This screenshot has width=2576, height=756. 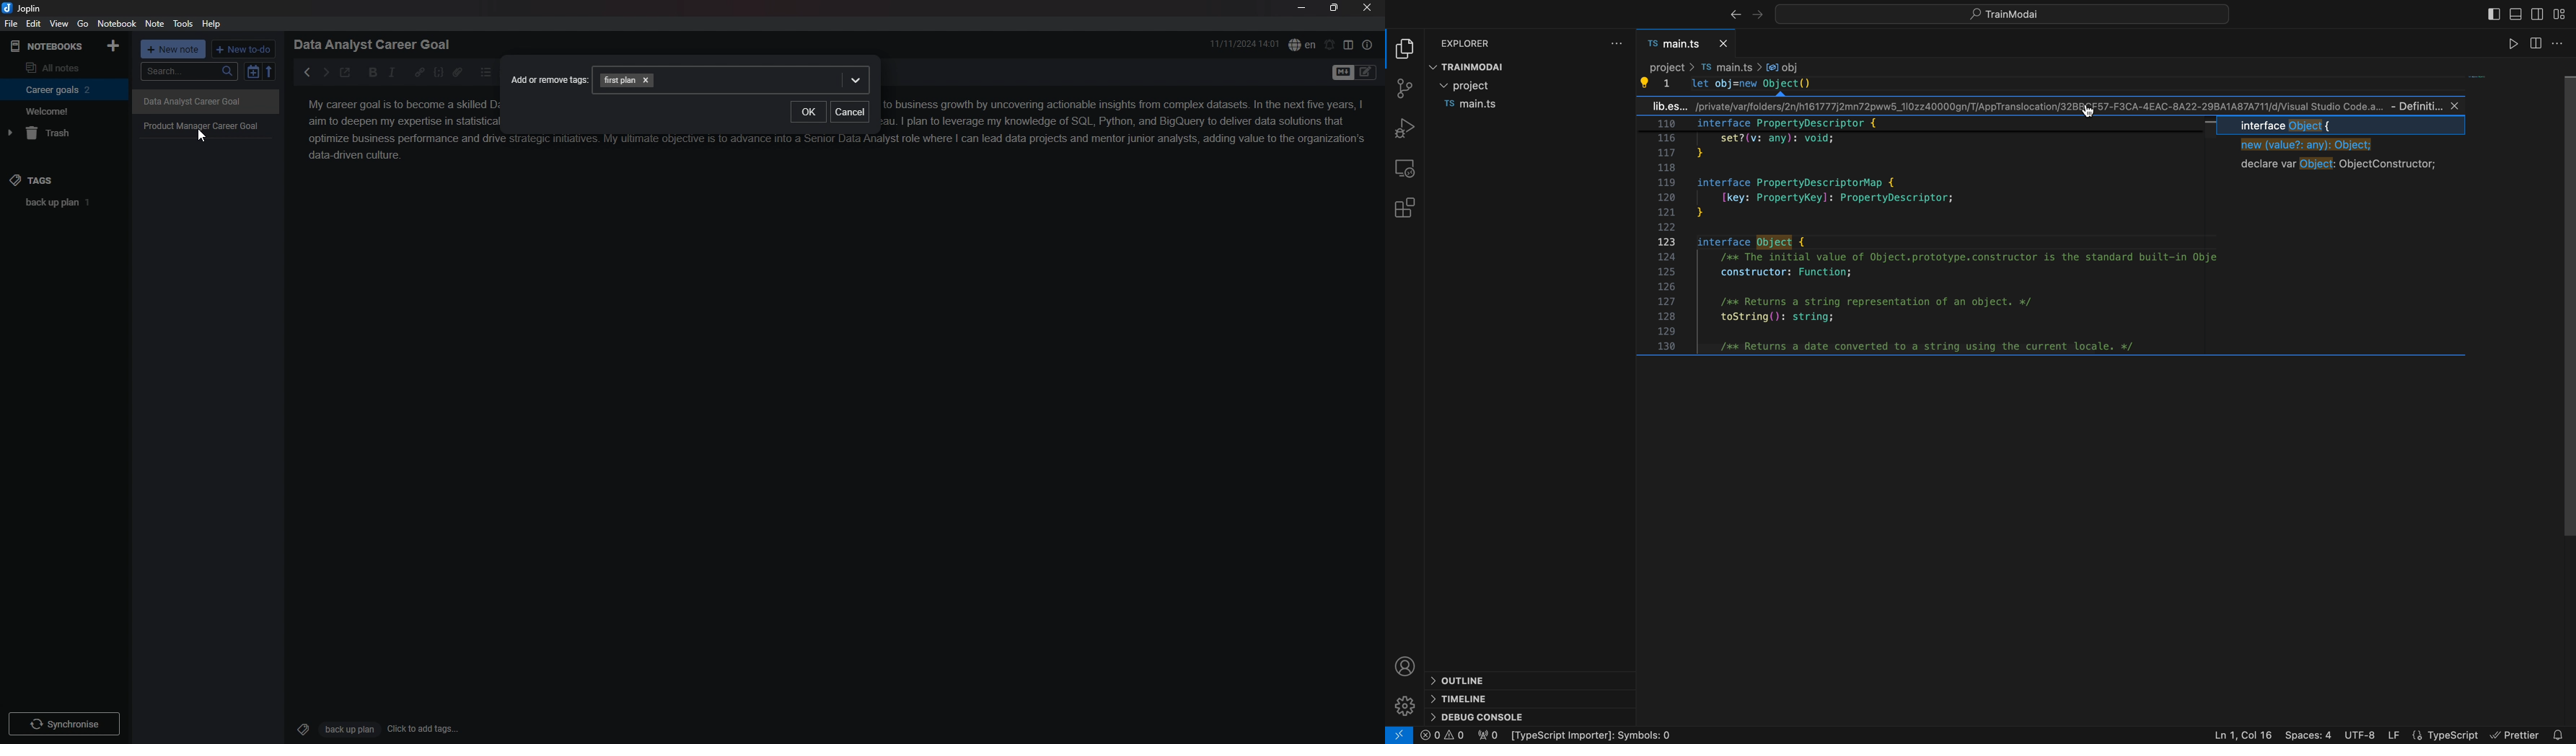 I want to click on toggle editor, so click(x=1342, y=74).